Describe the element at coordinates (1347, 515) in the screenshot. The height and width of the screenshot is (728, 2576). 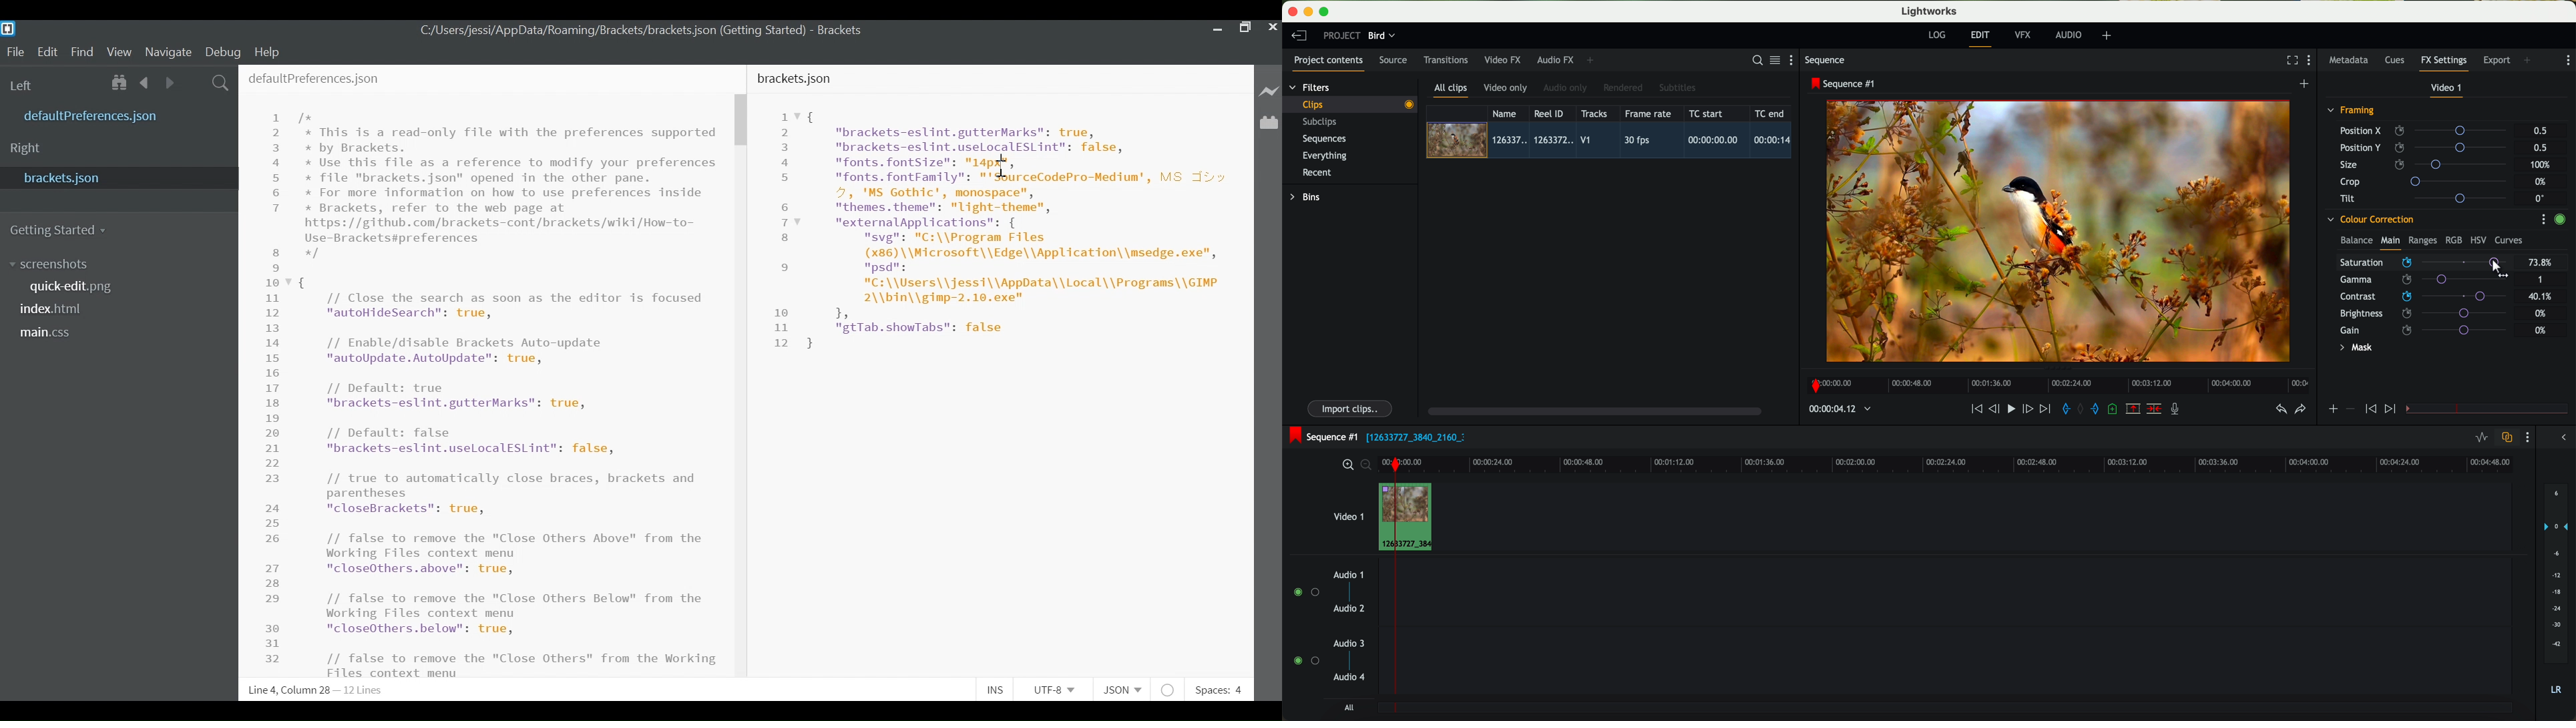
I see `video 1` at that location.